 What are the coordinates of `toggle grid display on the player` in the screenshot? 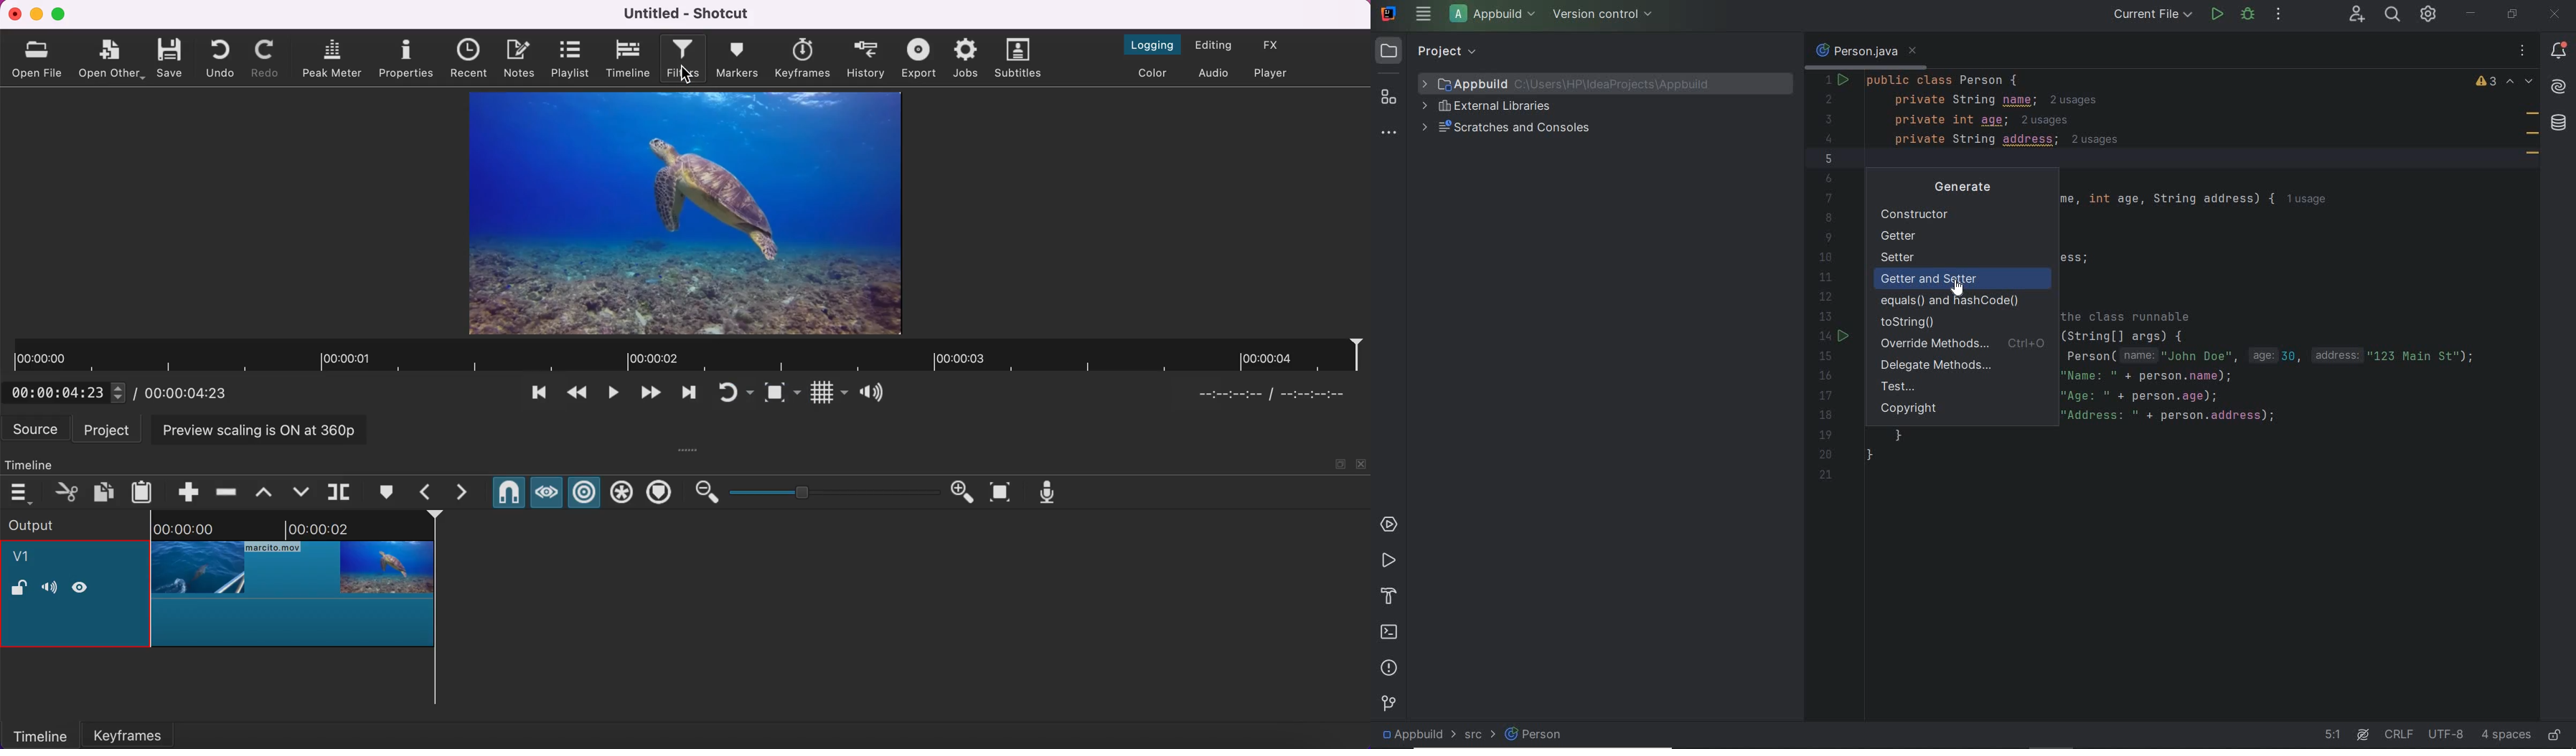 It's located at (827, 395).